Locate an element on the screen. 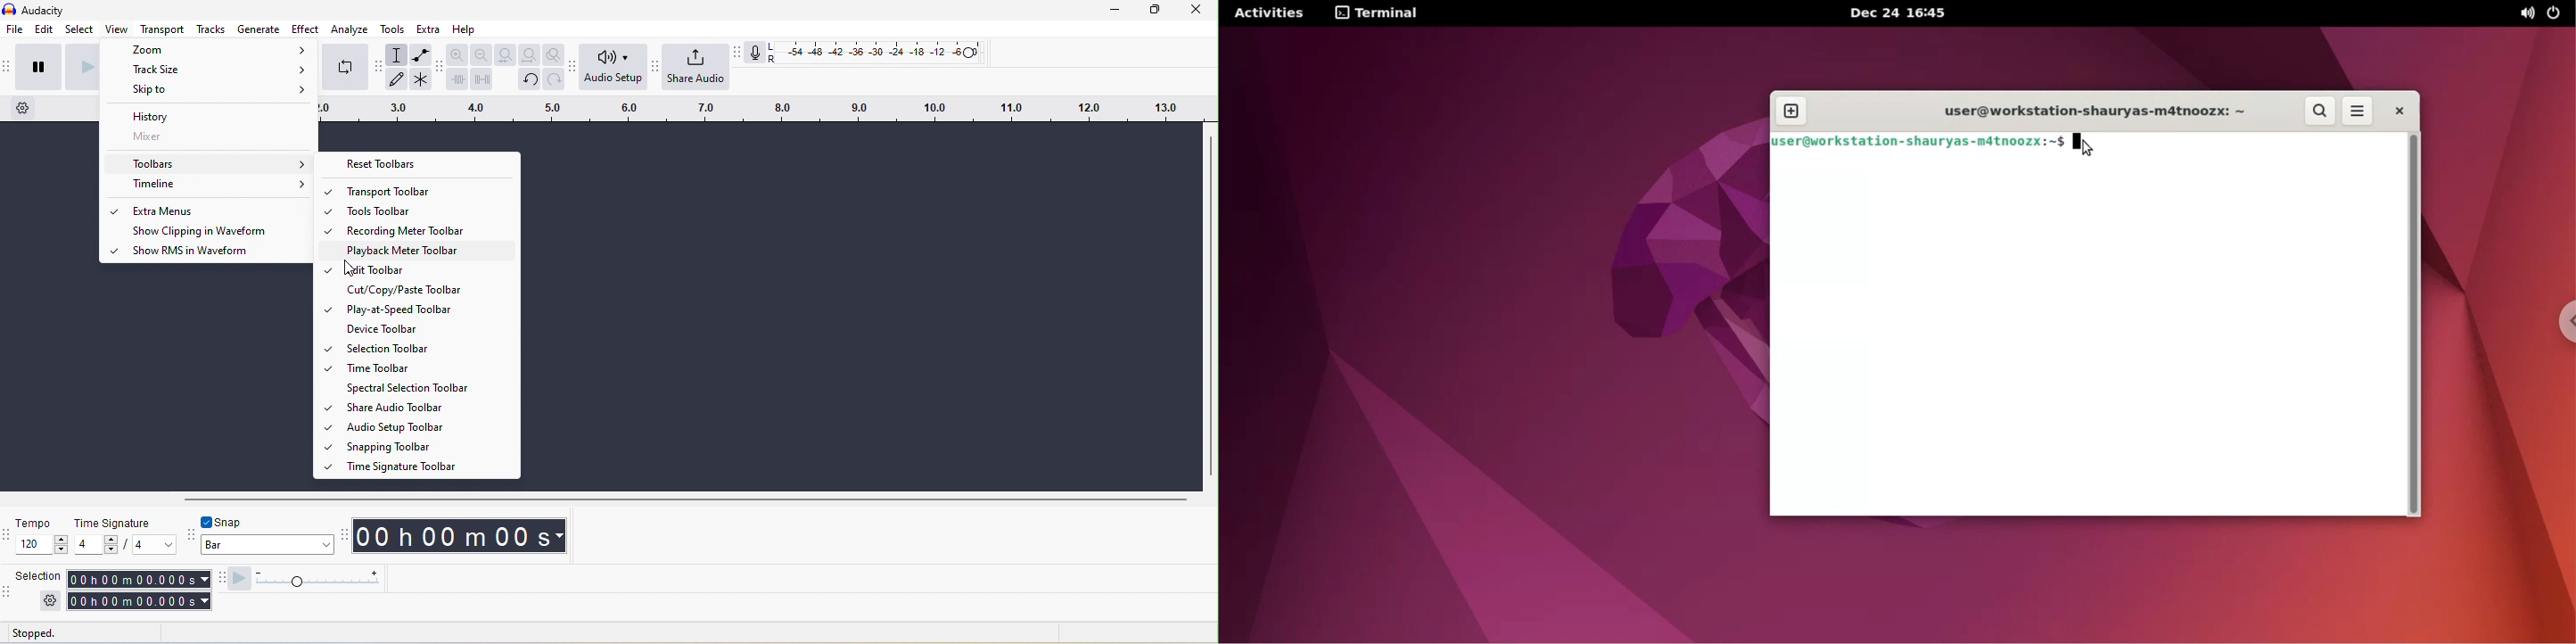  horizontal scrollbar is located at coordinates (686, 500).